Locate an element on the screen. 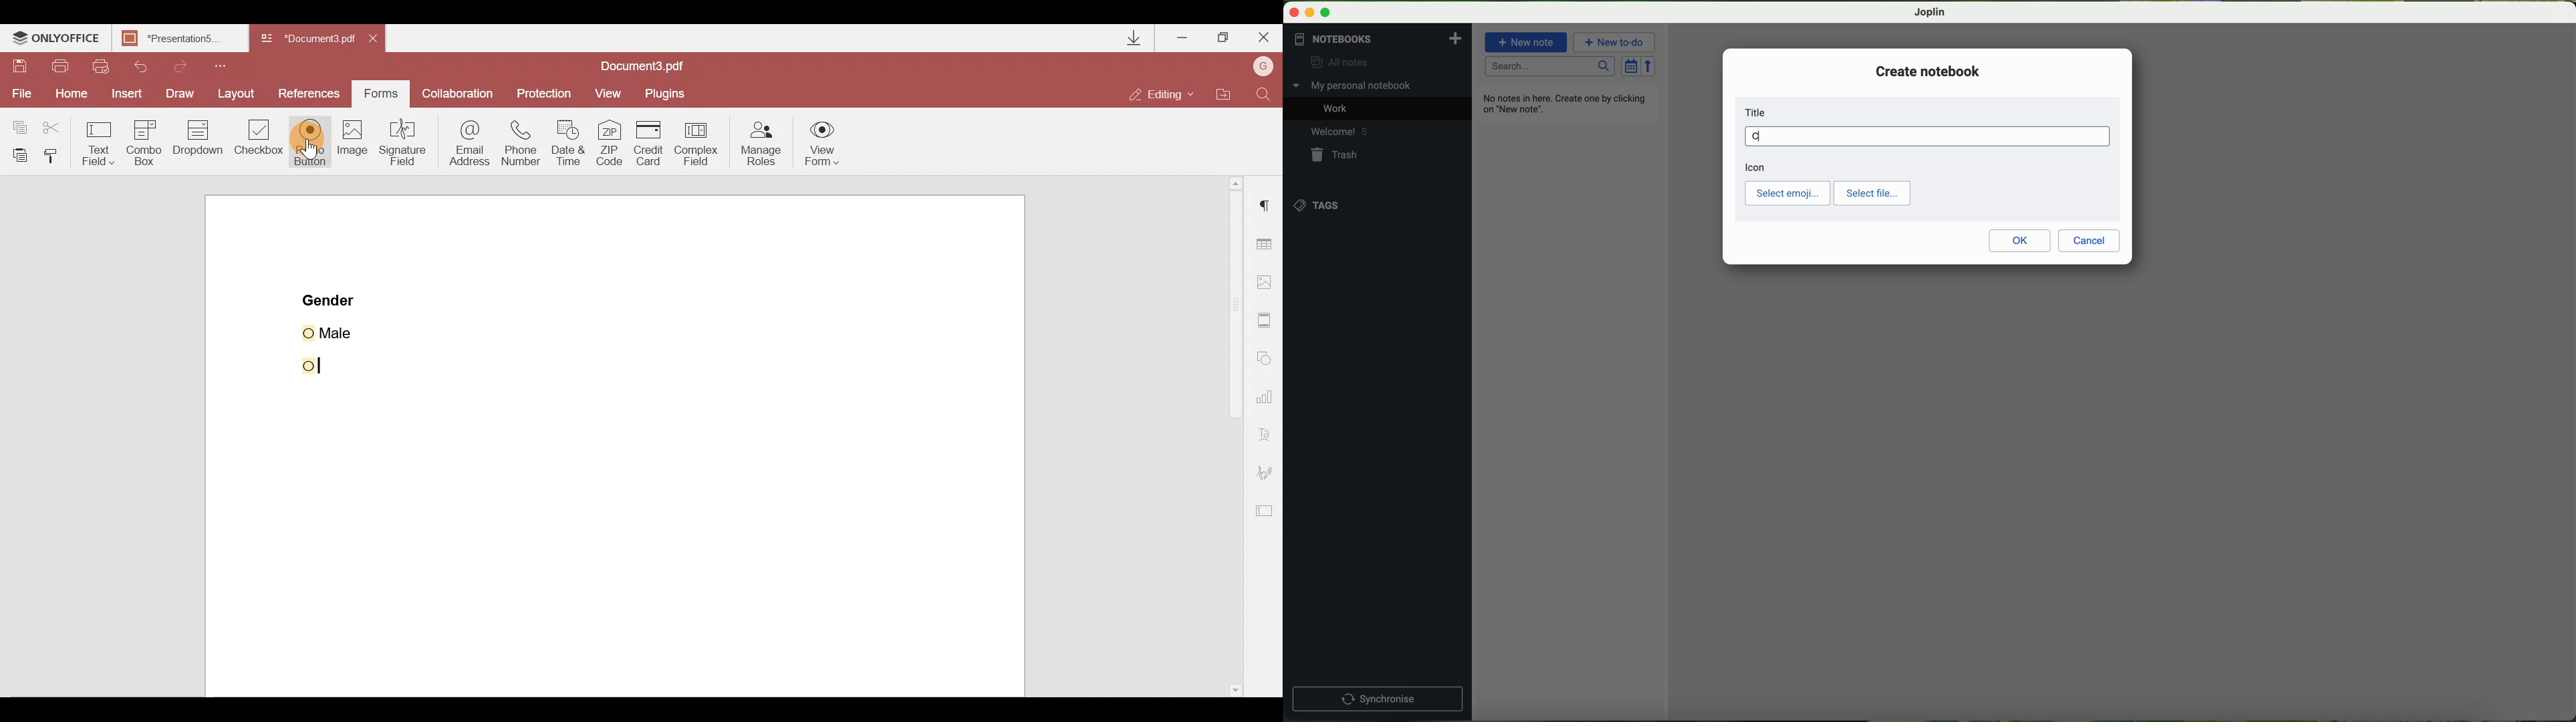 The height and width of the screenshot is (728, 2576). Quick print is located at coordinates (106, 64).